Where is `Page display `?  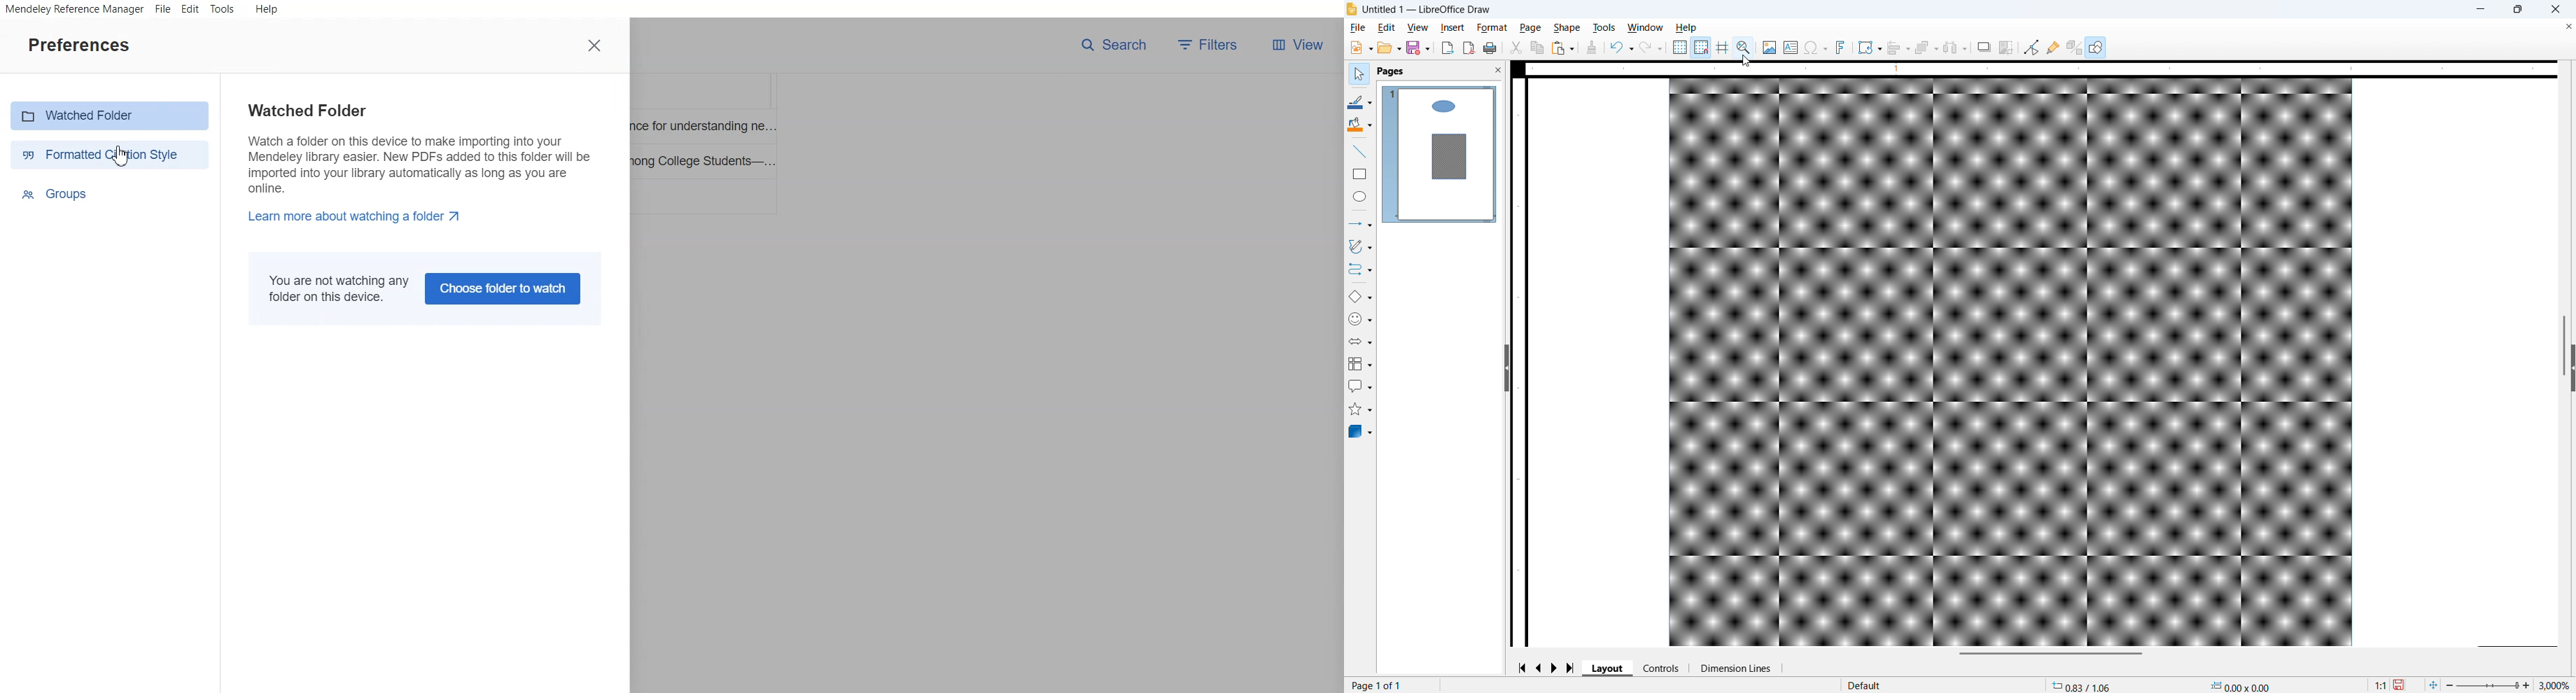
Page display  is located at coordinates (1440, 154).